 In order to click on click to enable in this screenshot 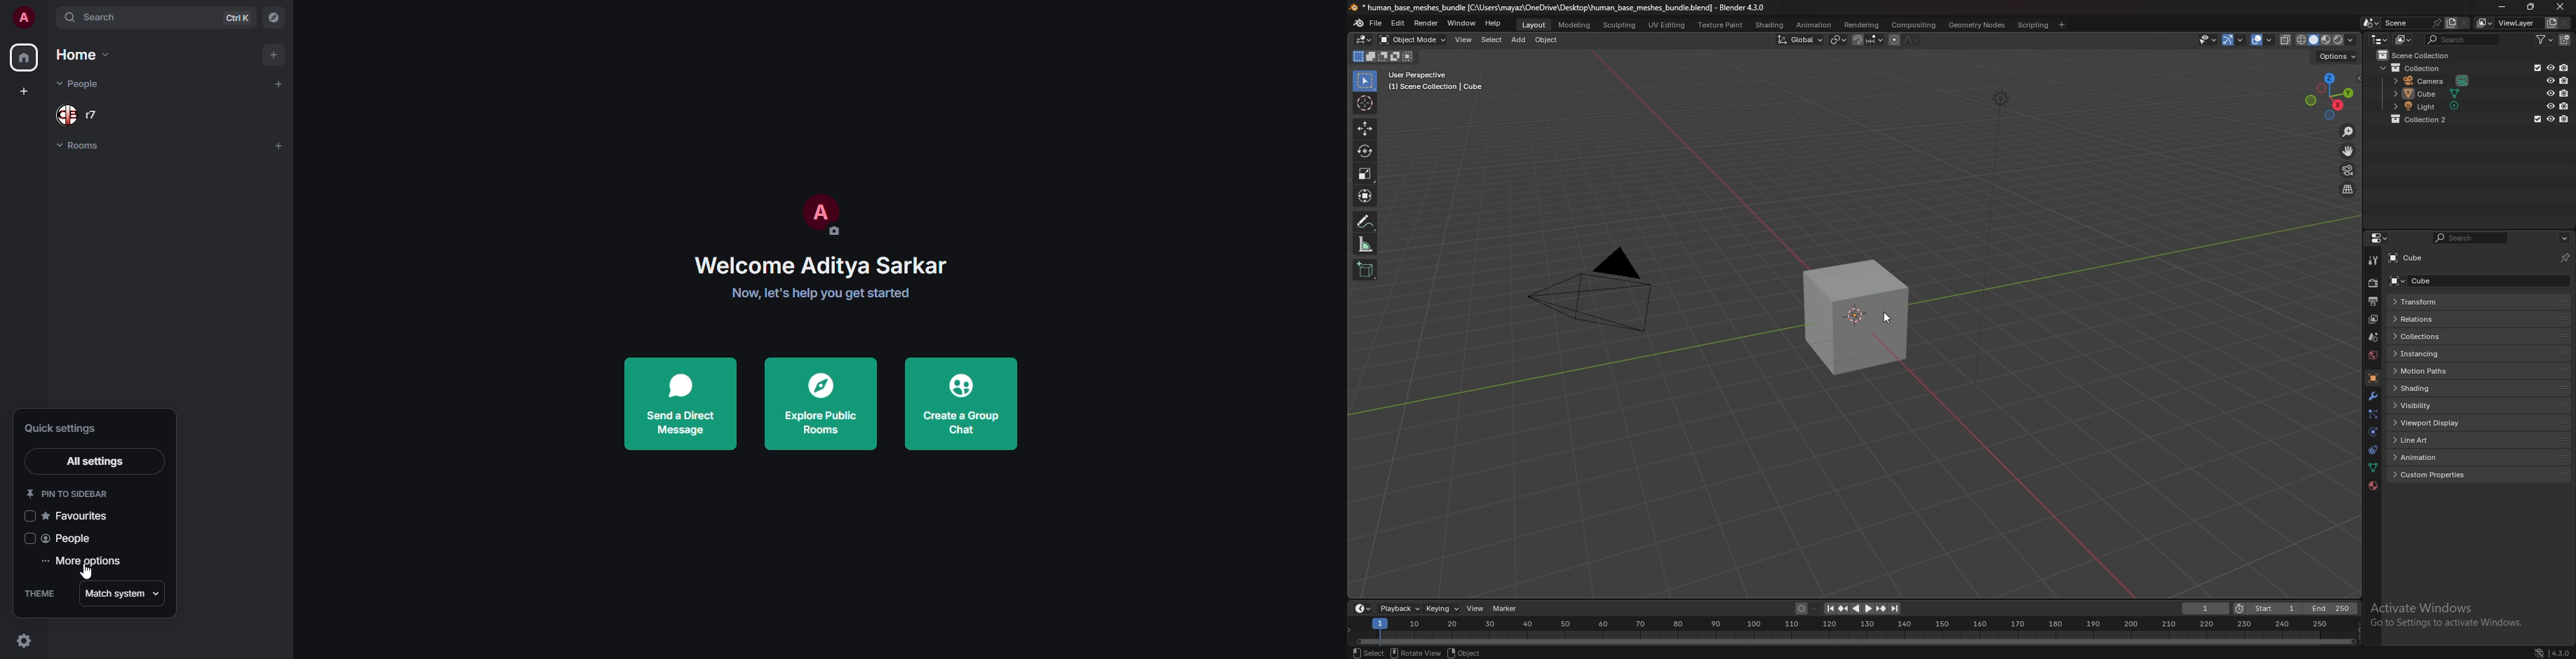, I will do `click(29, 539)`.